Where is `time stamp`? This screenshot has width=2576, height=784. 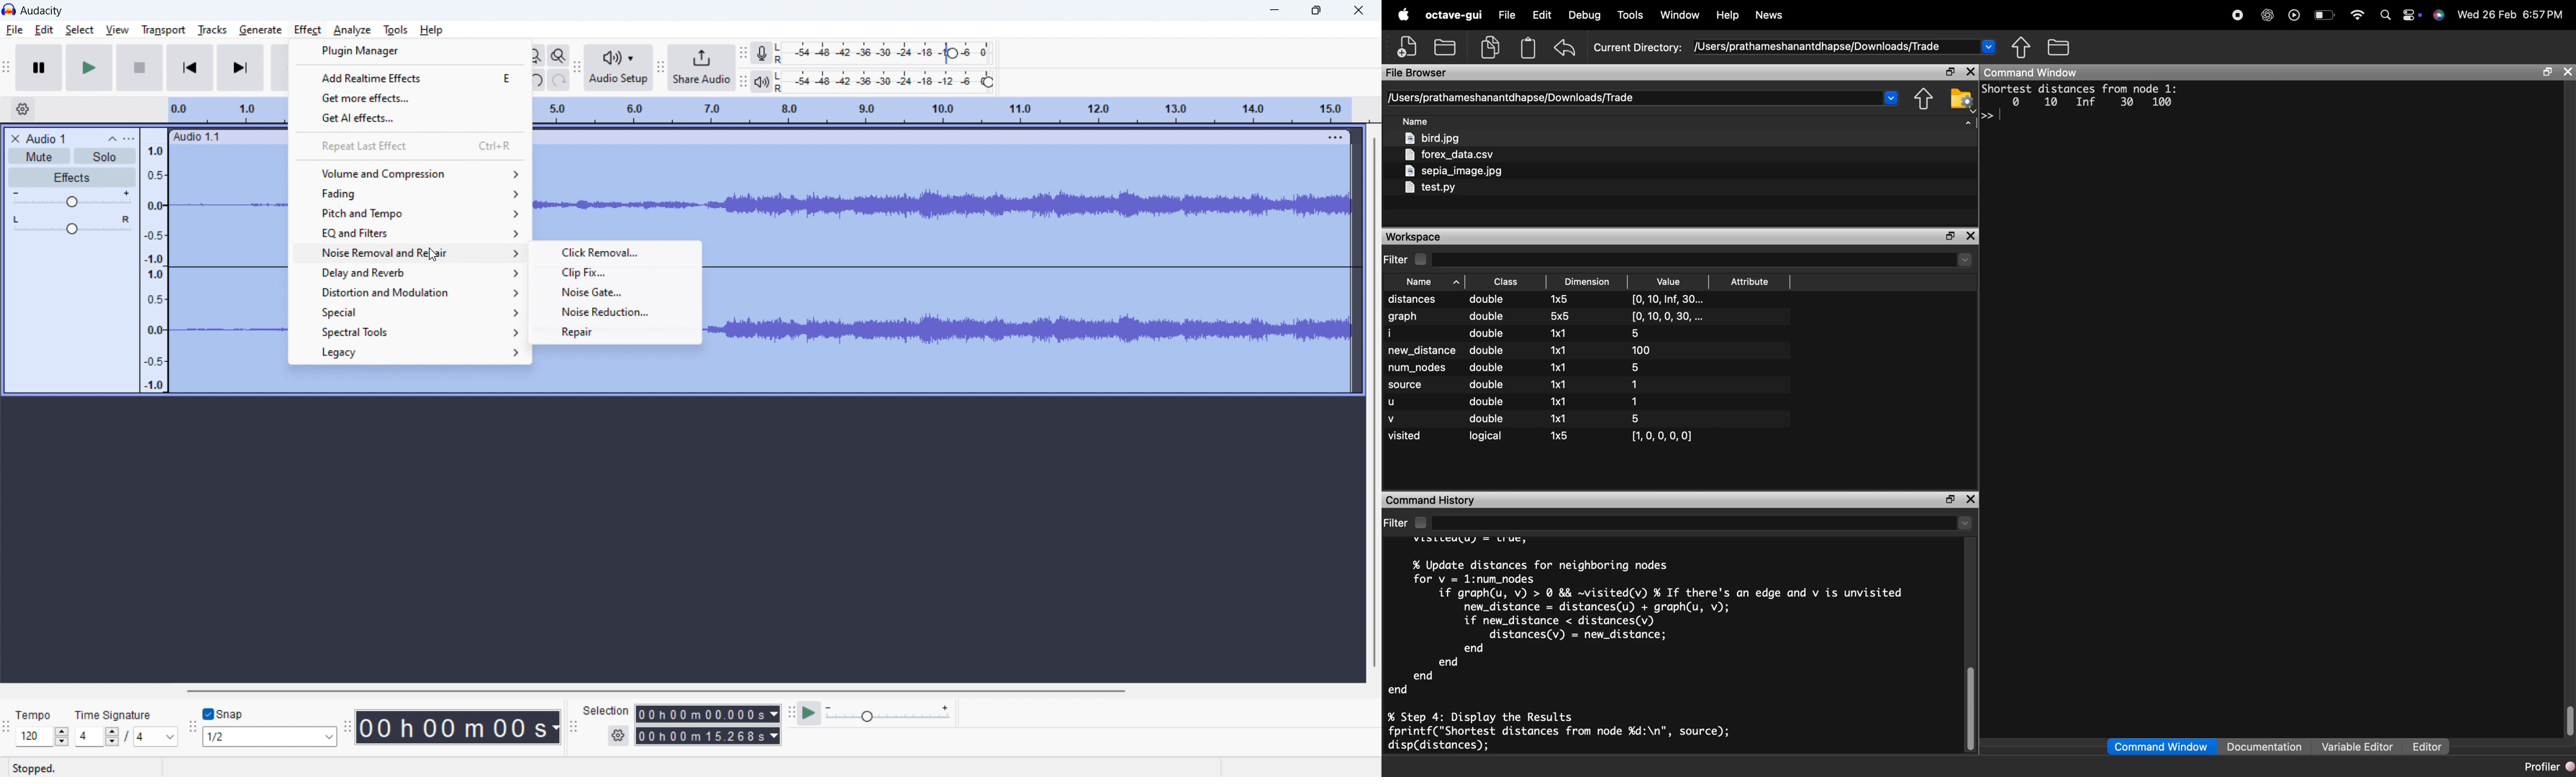
time stamp is located at coordinates (458, 728).